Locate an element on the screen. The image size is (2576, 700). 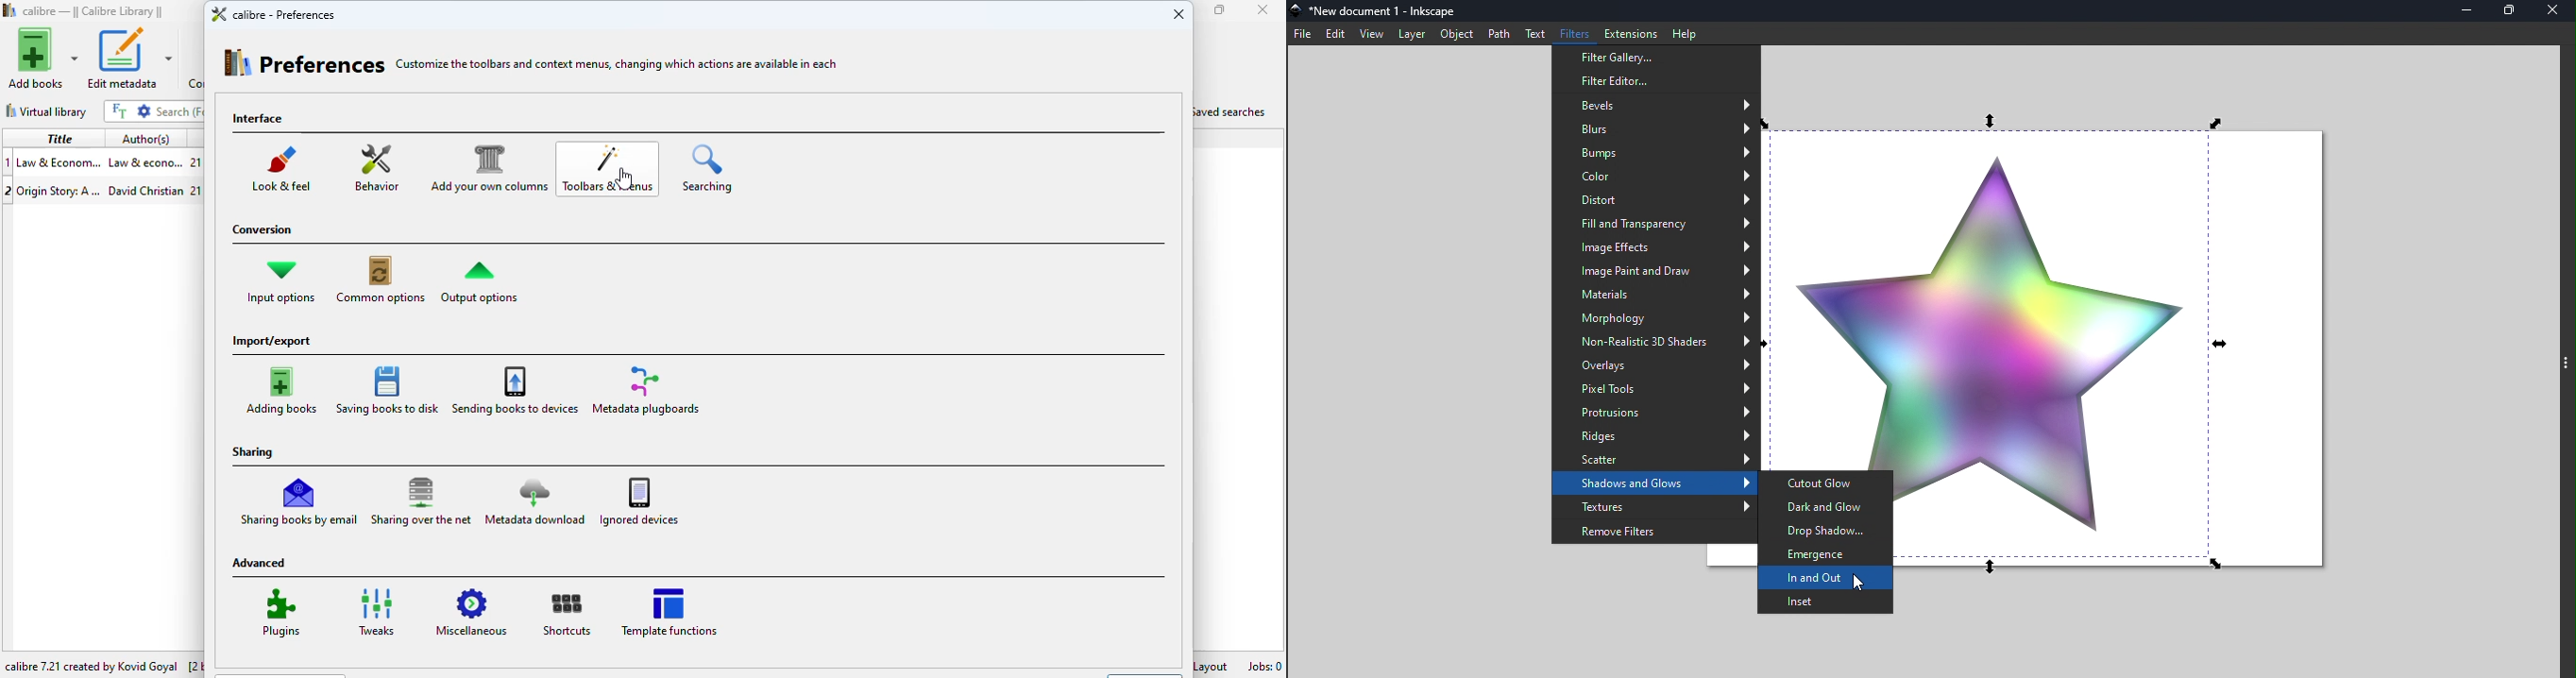
In and out is located at coordinates (1828, 579).